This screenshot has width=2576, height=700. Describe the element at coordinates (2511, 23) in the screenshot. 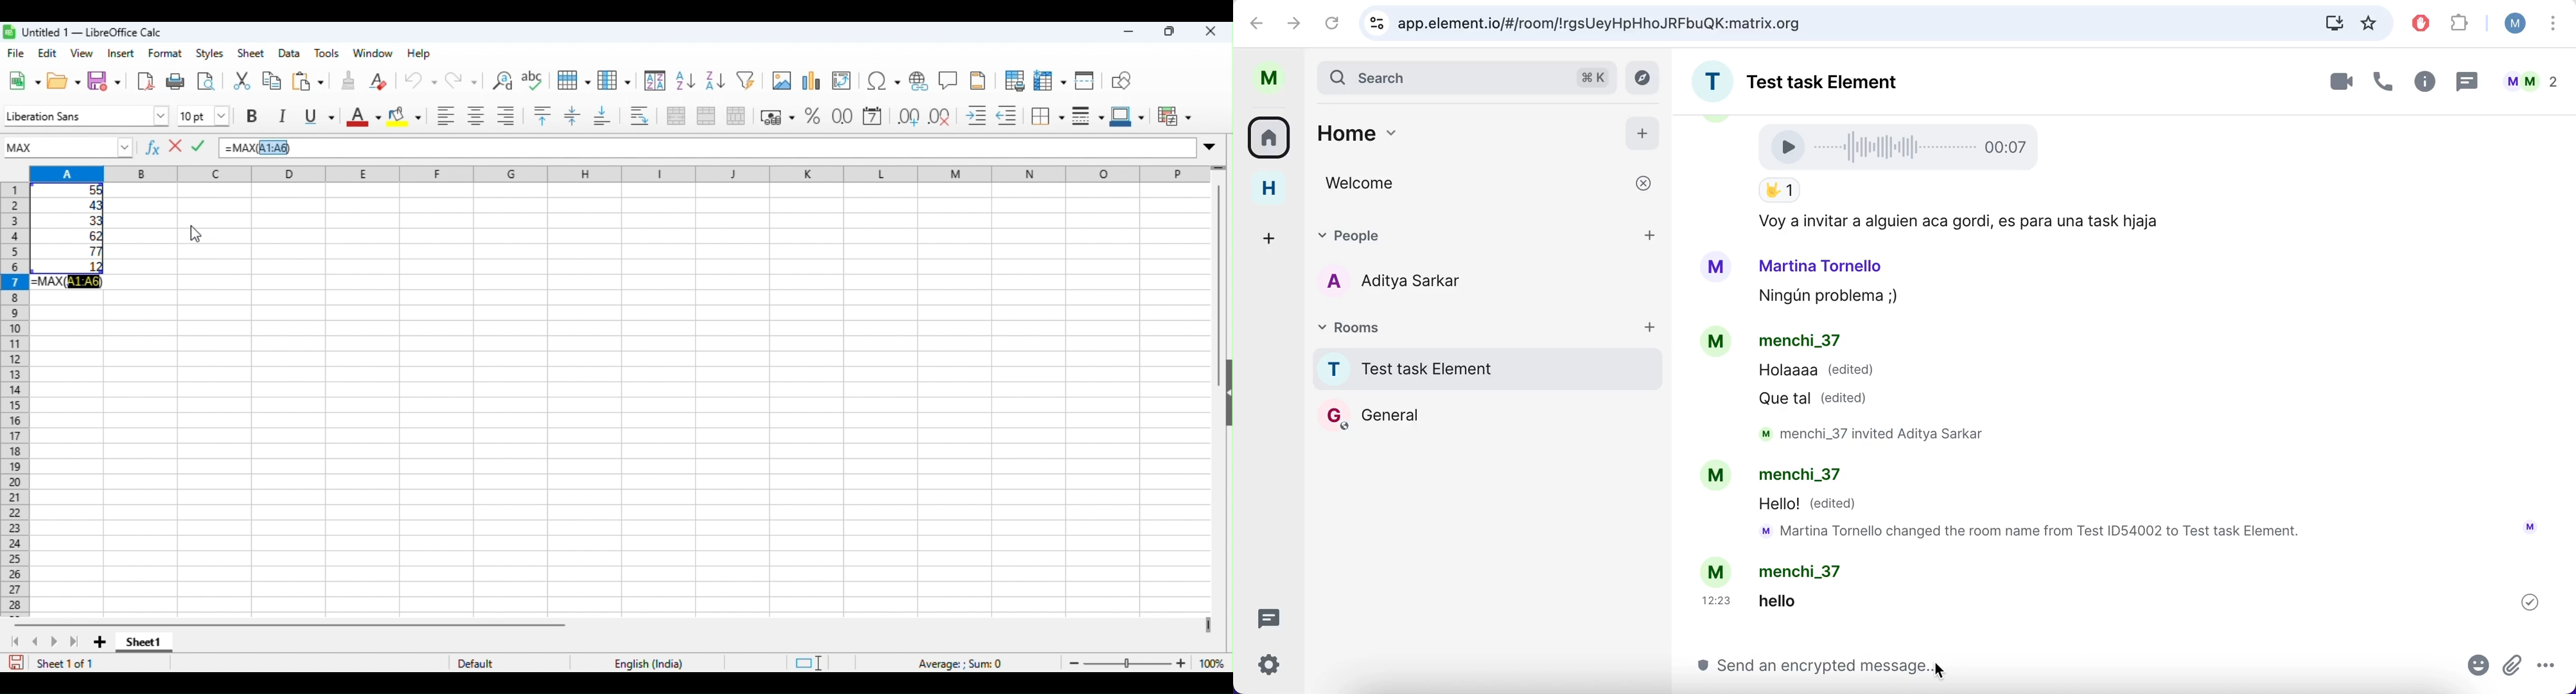

I see `user` at that location.